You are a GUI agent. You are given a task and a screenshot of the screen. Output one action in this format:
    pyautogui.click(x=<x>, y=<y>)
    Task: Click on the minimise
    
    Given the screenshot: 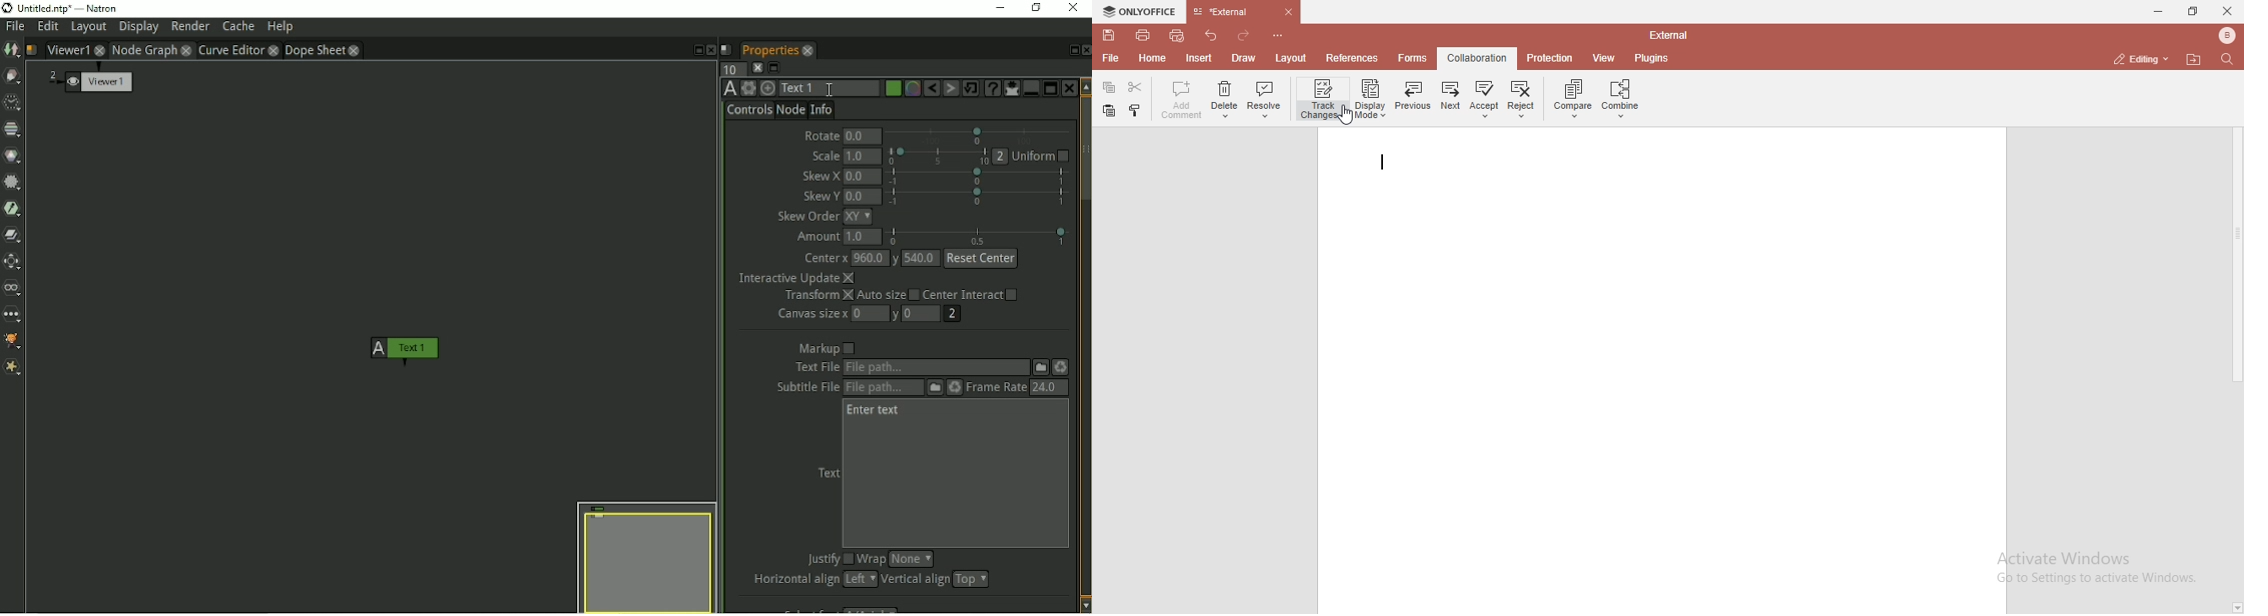 What is the action you would take?
    pyautogui.click(x=2156, y=11)
    